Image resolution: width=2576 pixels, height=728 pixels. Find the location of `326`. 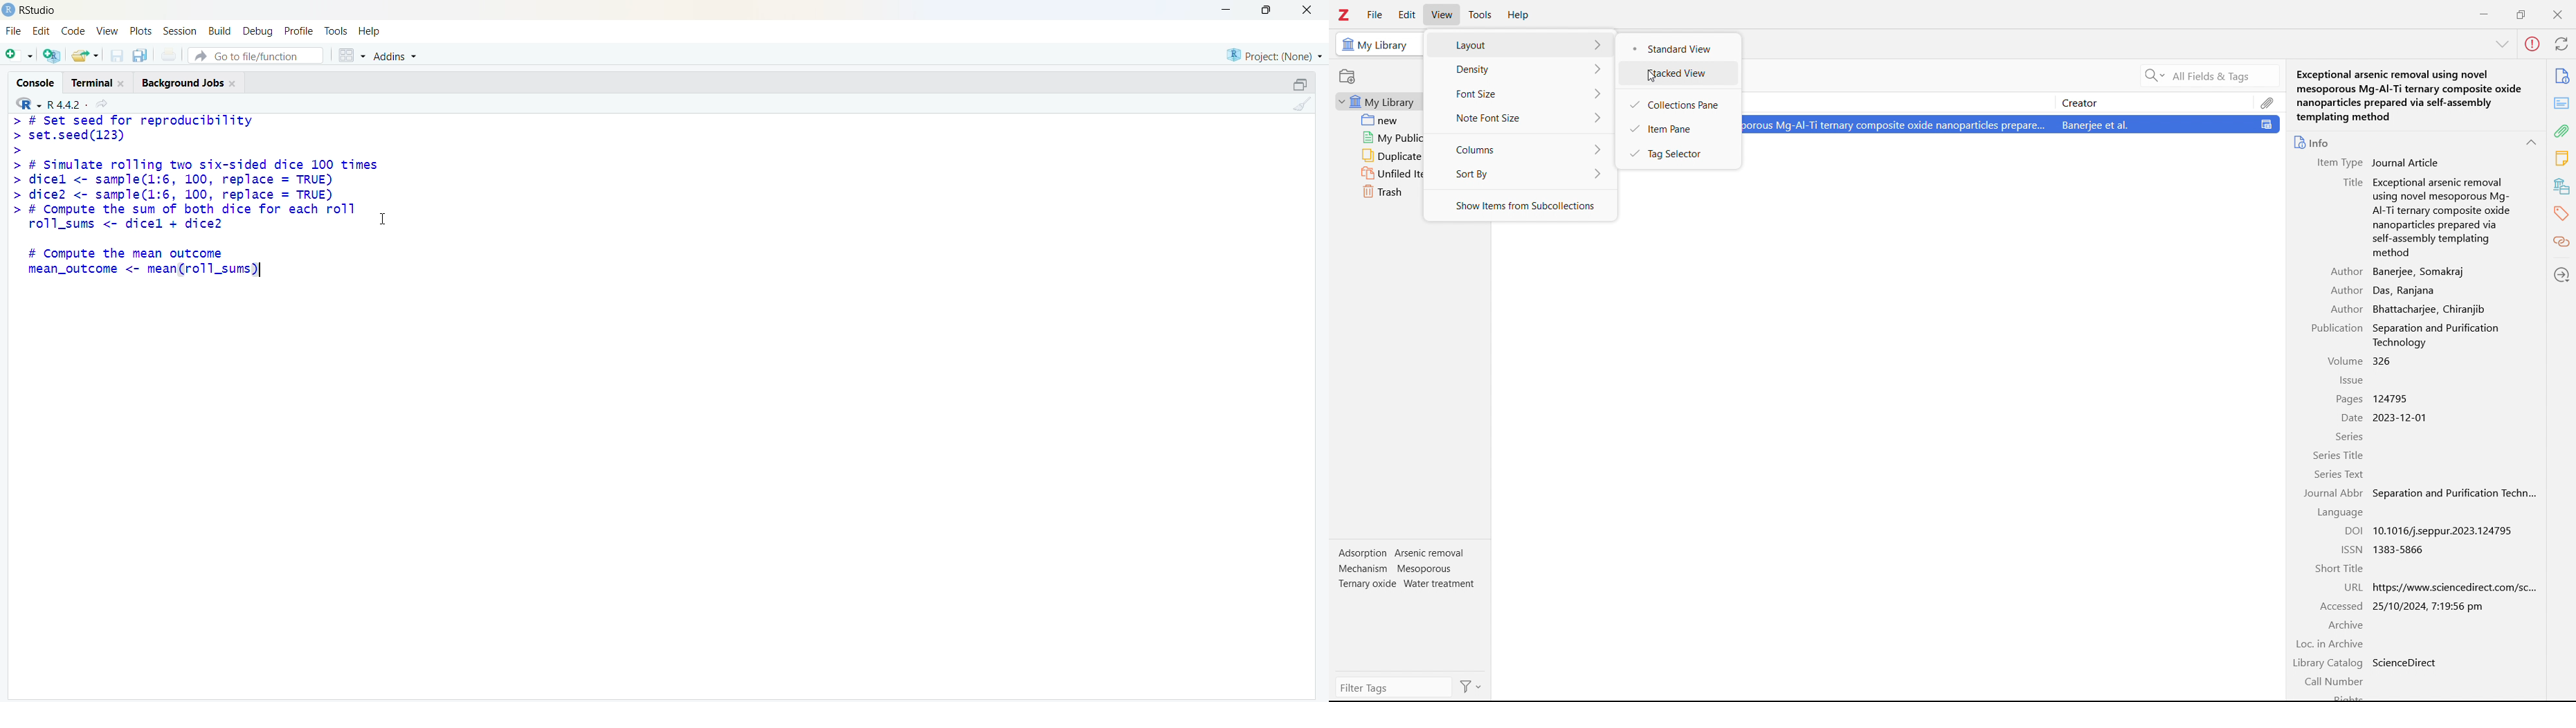

326 is located at coordinates (2383, 360).